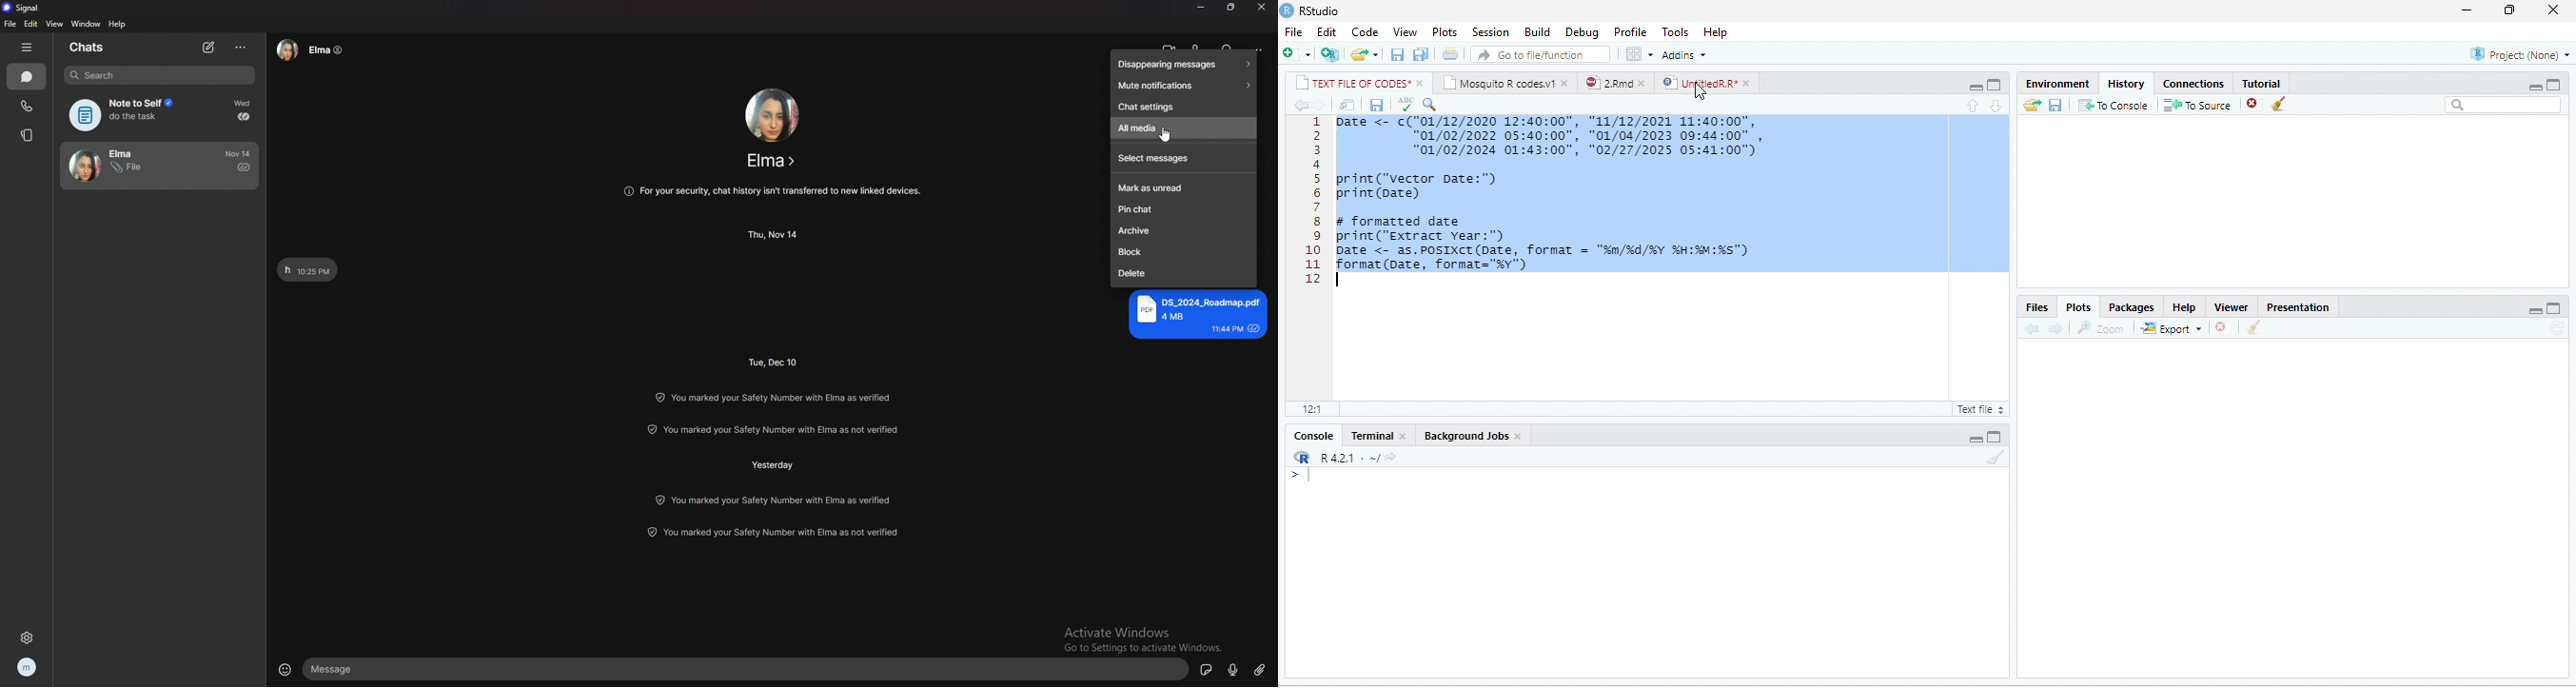 The width and height of the screenshot is (2576, 700). I want to click on cursor, so click(1164, 136).